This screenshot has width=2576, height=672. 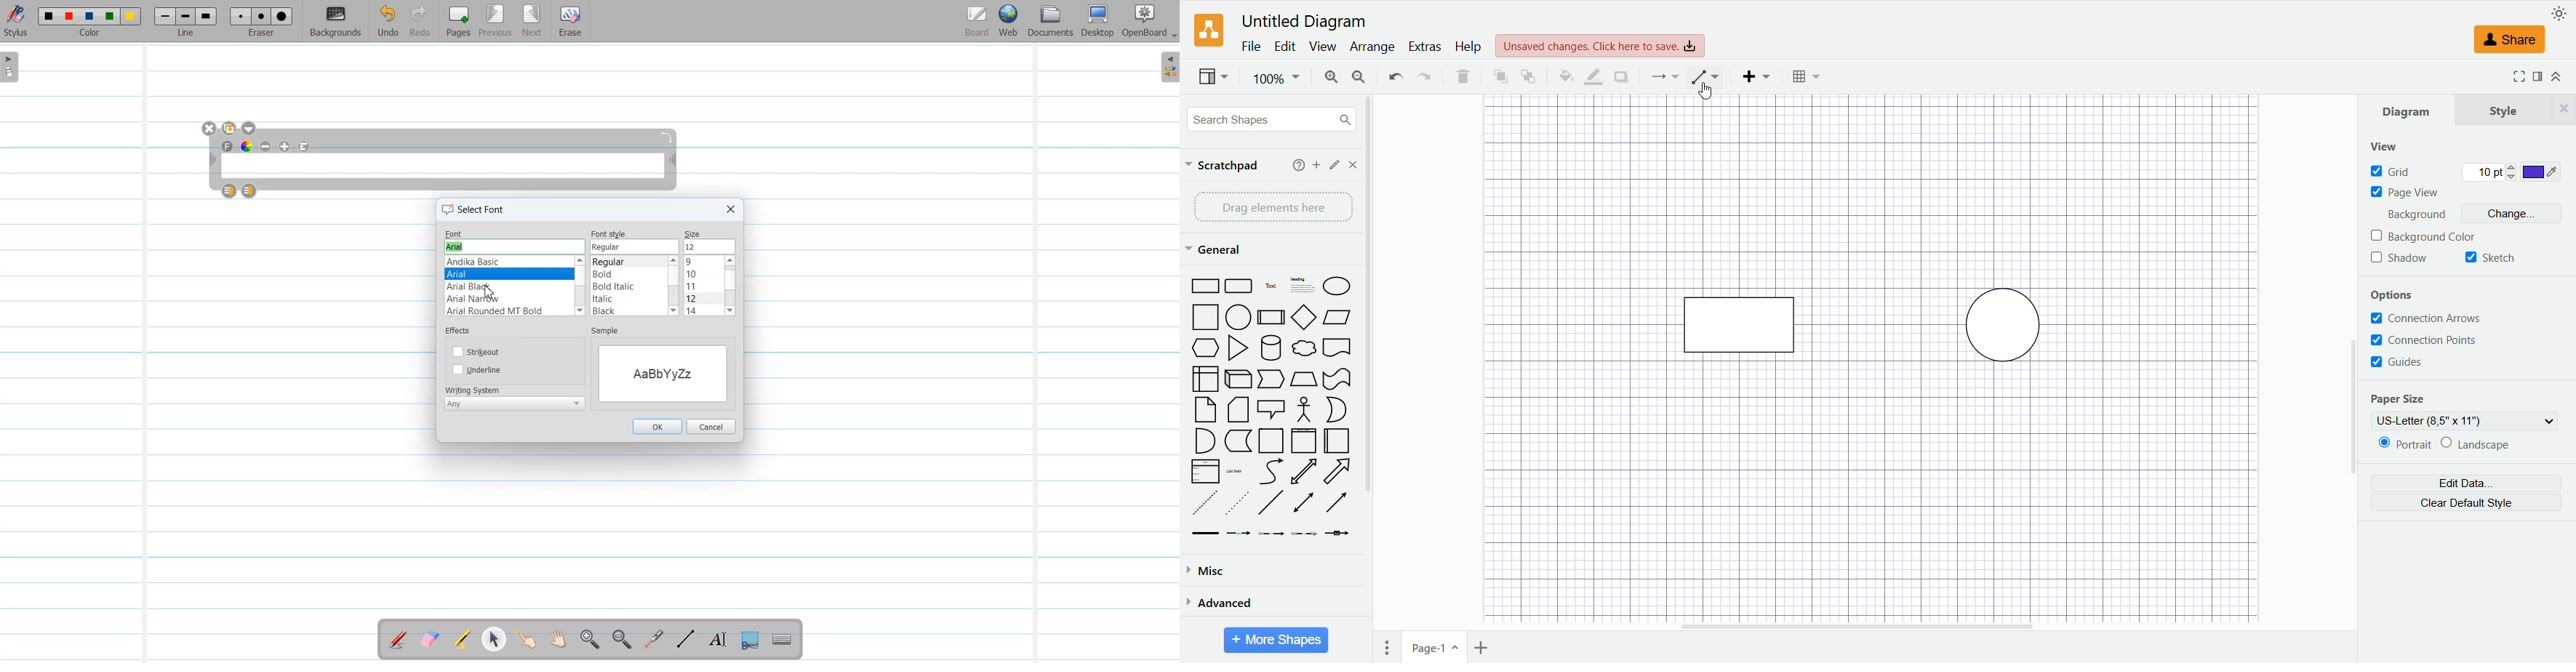 I want to click on Folded Corner Page, so click(x=1238, y=409).